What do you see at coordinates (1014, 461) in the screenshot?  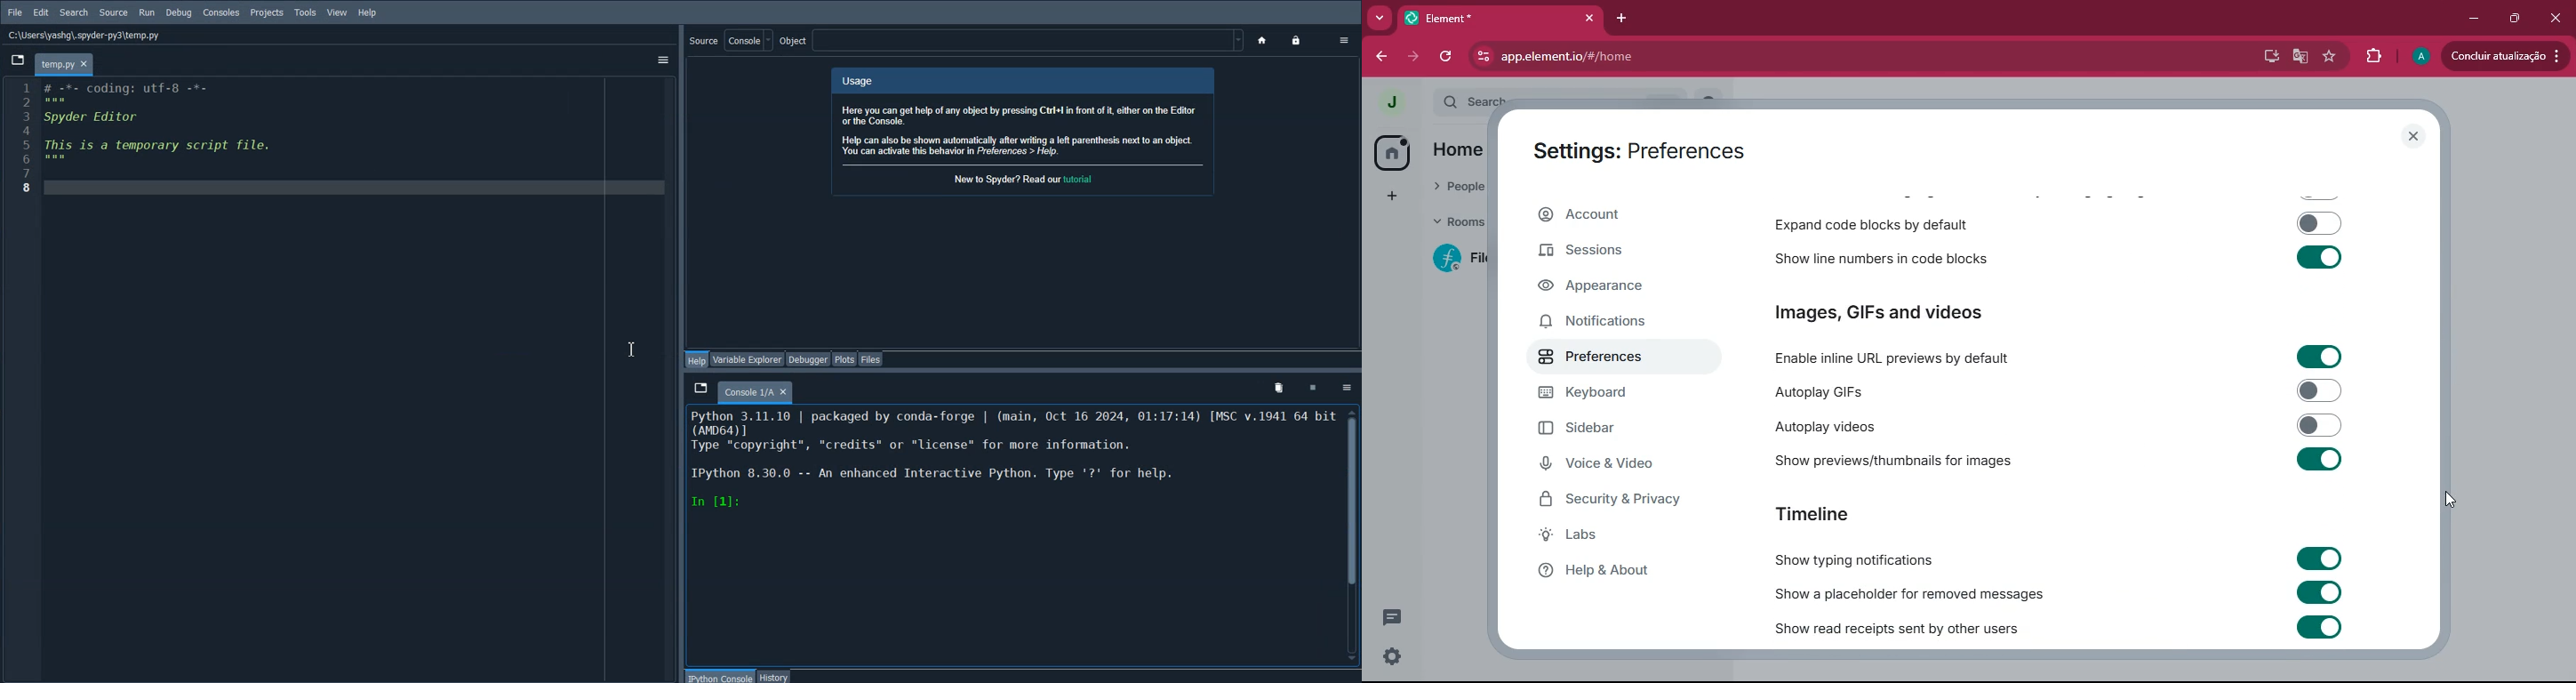 I see `| a | packaged by conda-forge | (main, Oct 16 2024, 01:17:14) [MSC v.1941 64 bit
| Type "copyright", "credits" or "license" for more information.

|| IPython 8.30.0 -- An enhanced Interactive Python. Type '?' for help.

| In [1]:` at bounding box center [1014, 461].